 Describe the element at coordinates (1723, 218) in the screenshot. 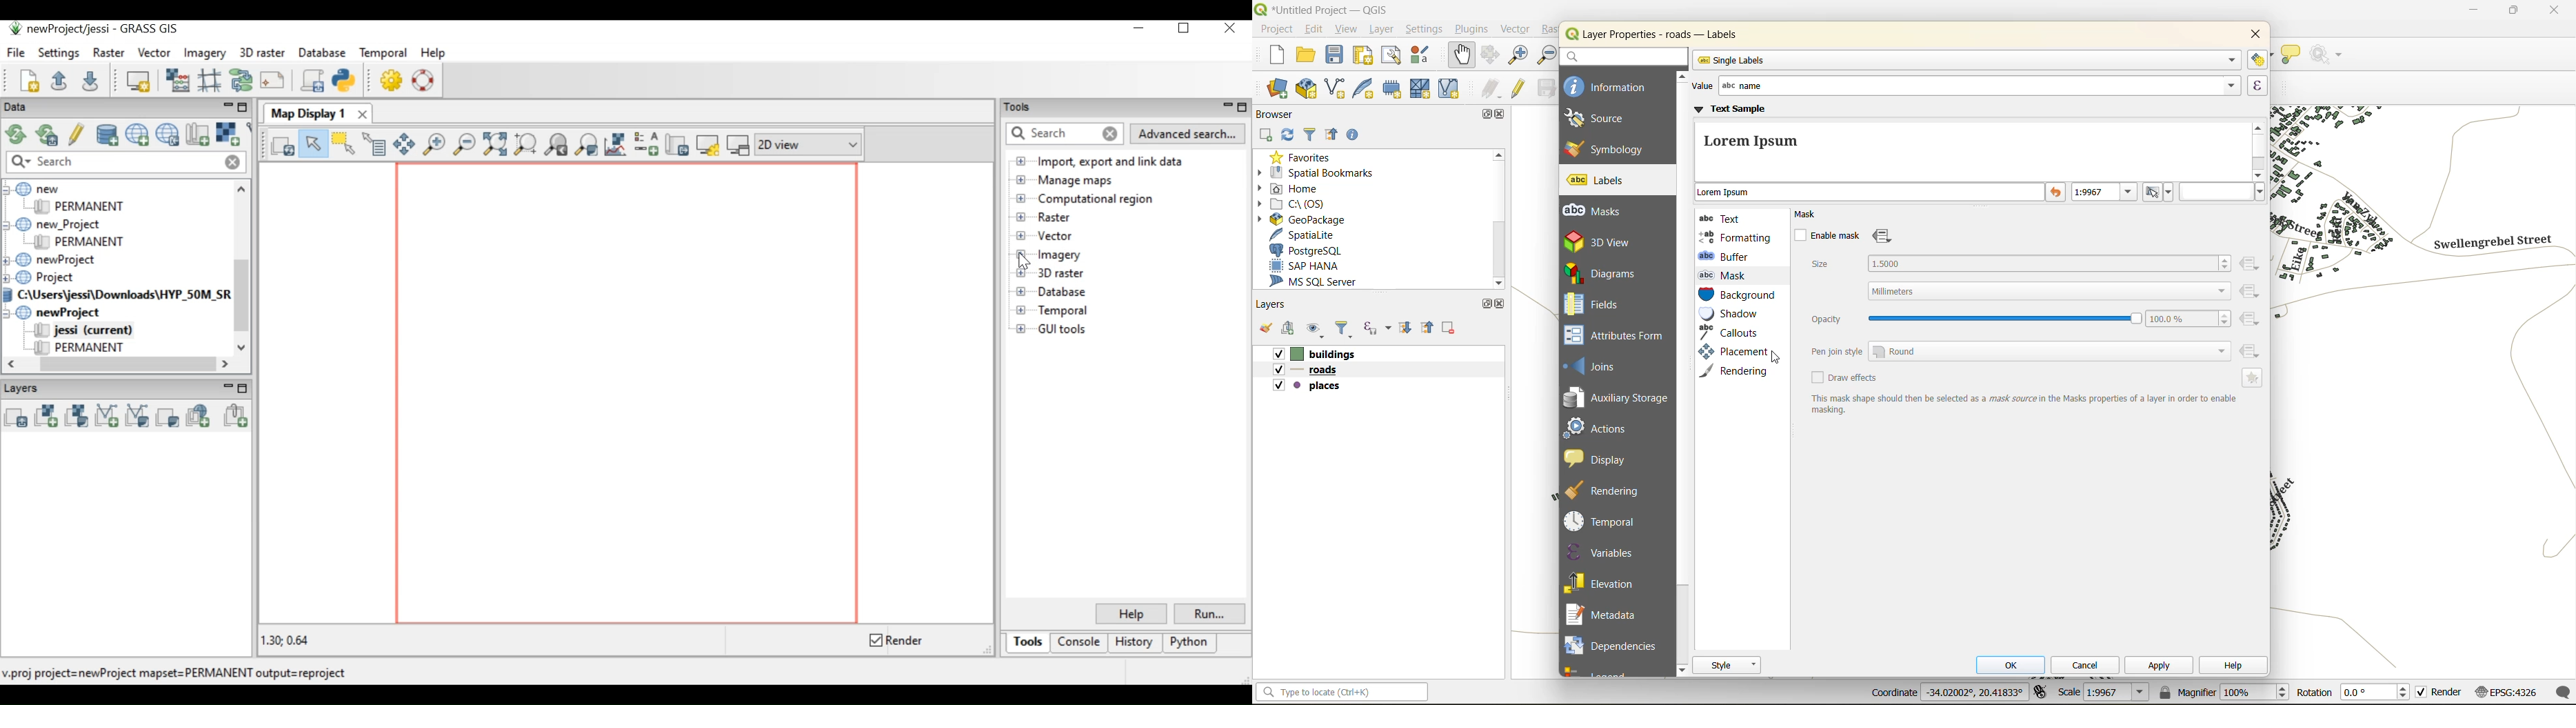

I see `text` at that location.